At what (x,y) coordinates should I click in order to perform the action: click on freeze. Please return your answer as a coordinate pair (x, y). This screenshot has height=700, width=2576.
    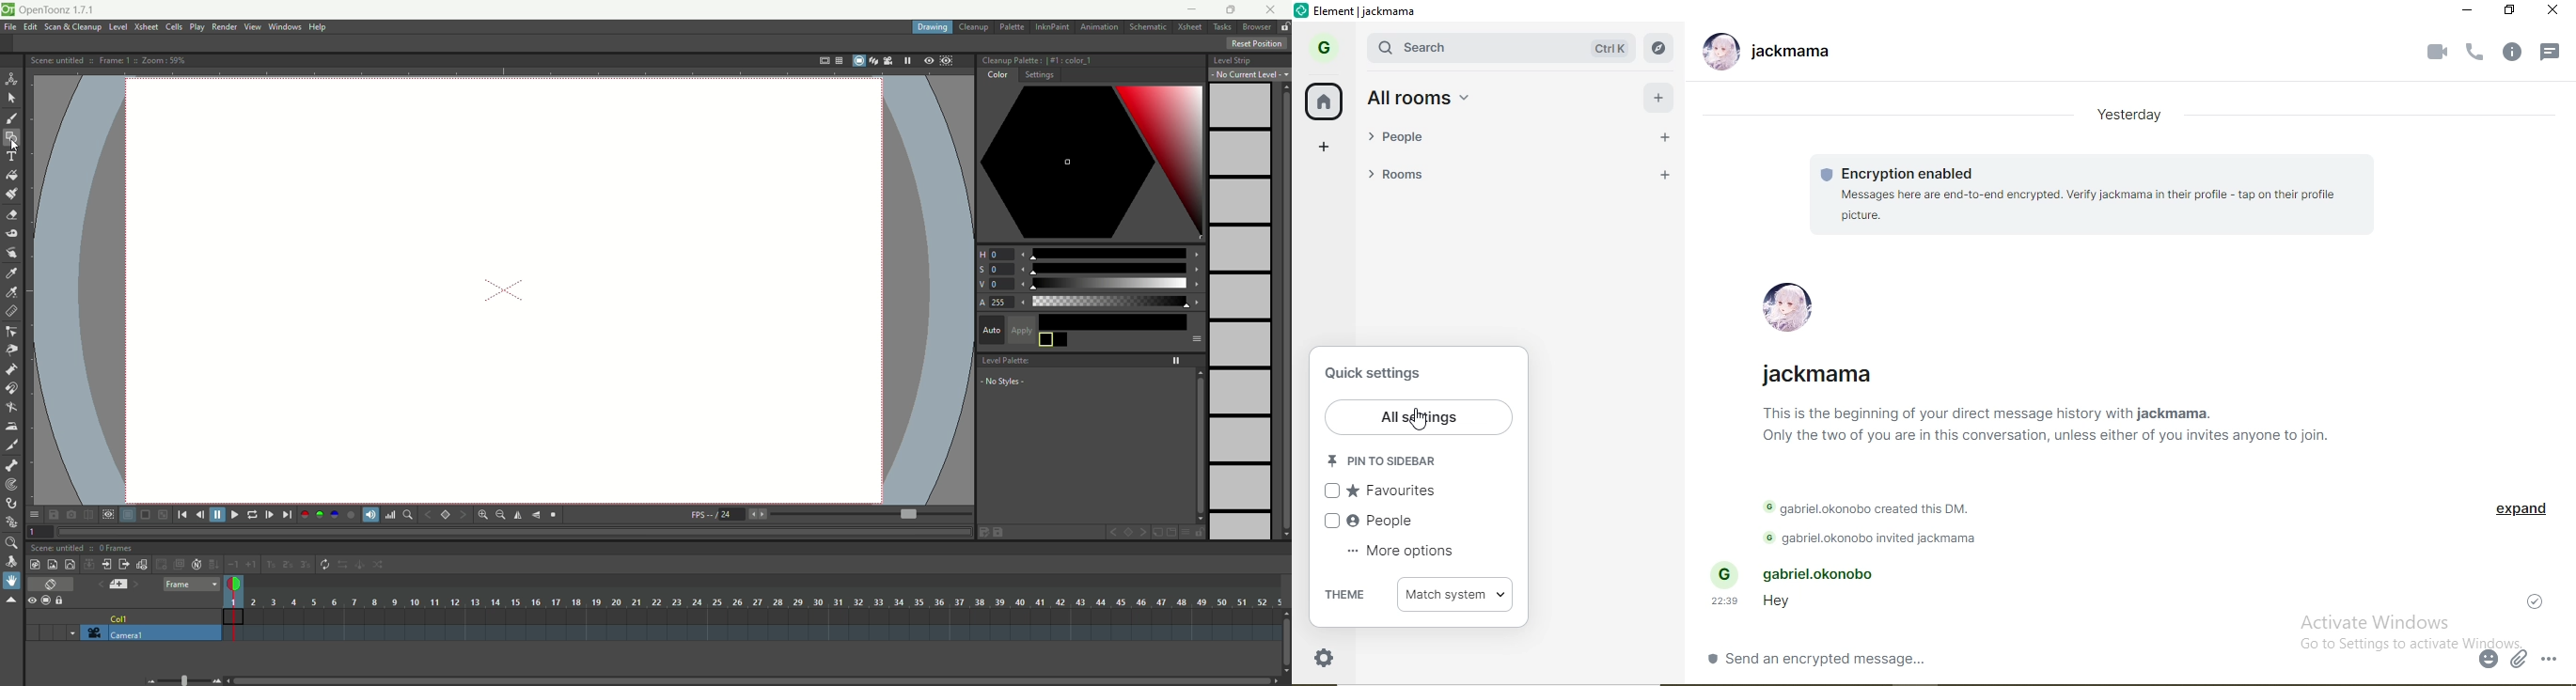
    Looking at the image, I should click on (905, 61).